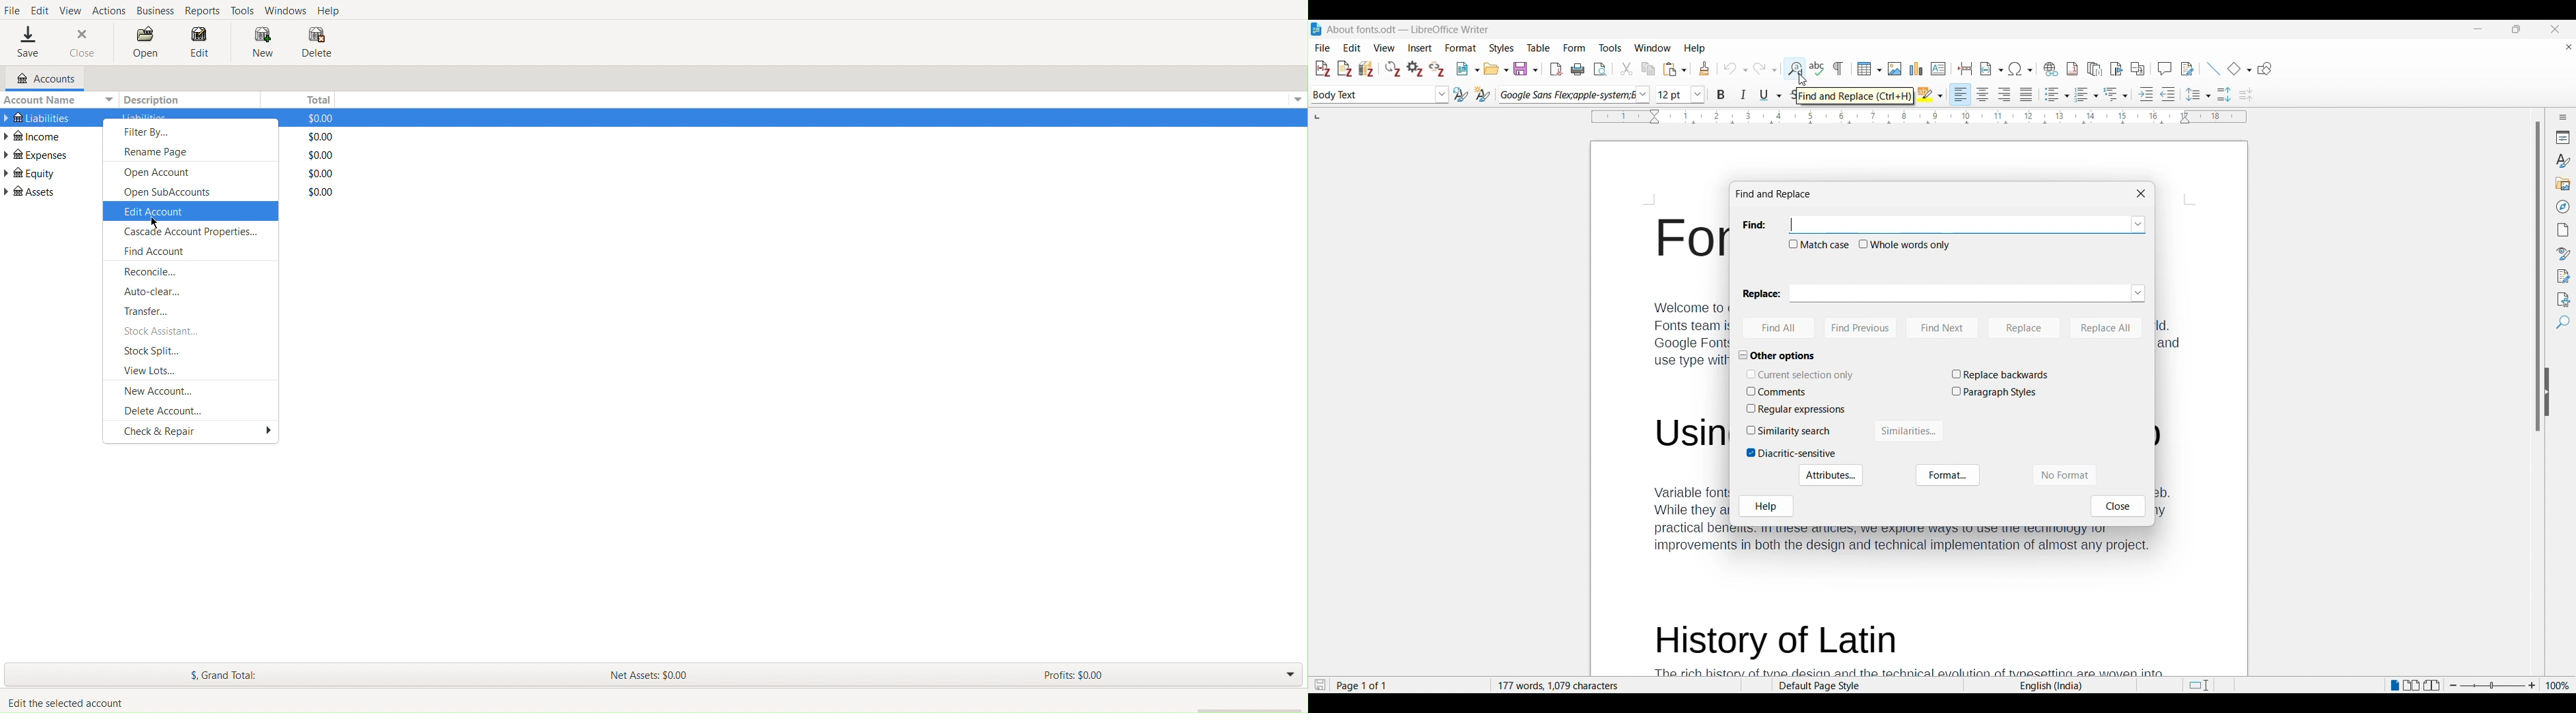 The height and width of the screenshot is (728, 2576). Describe the element at coordinates (83, 42) in the screenshot. I see `Close` at that location.